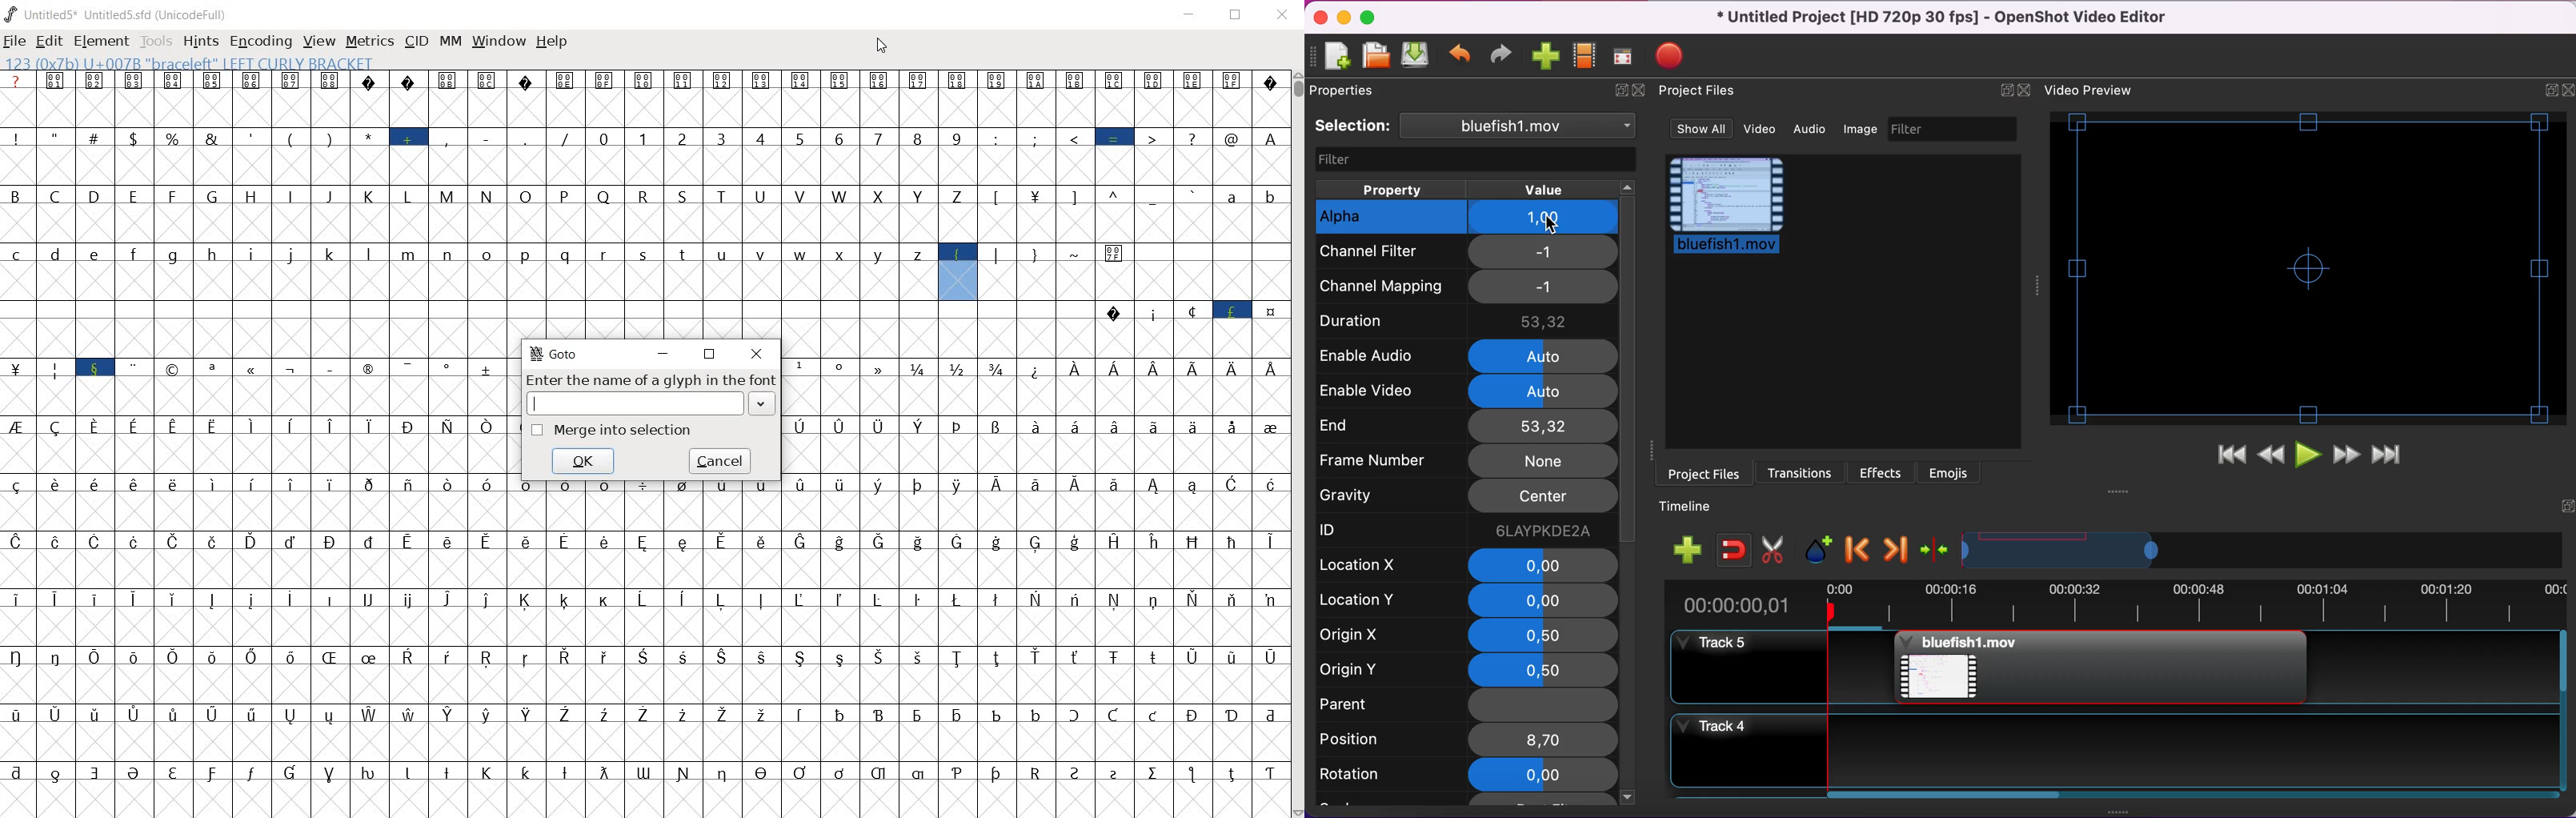  I want to click on show all, so click(1703, 128).